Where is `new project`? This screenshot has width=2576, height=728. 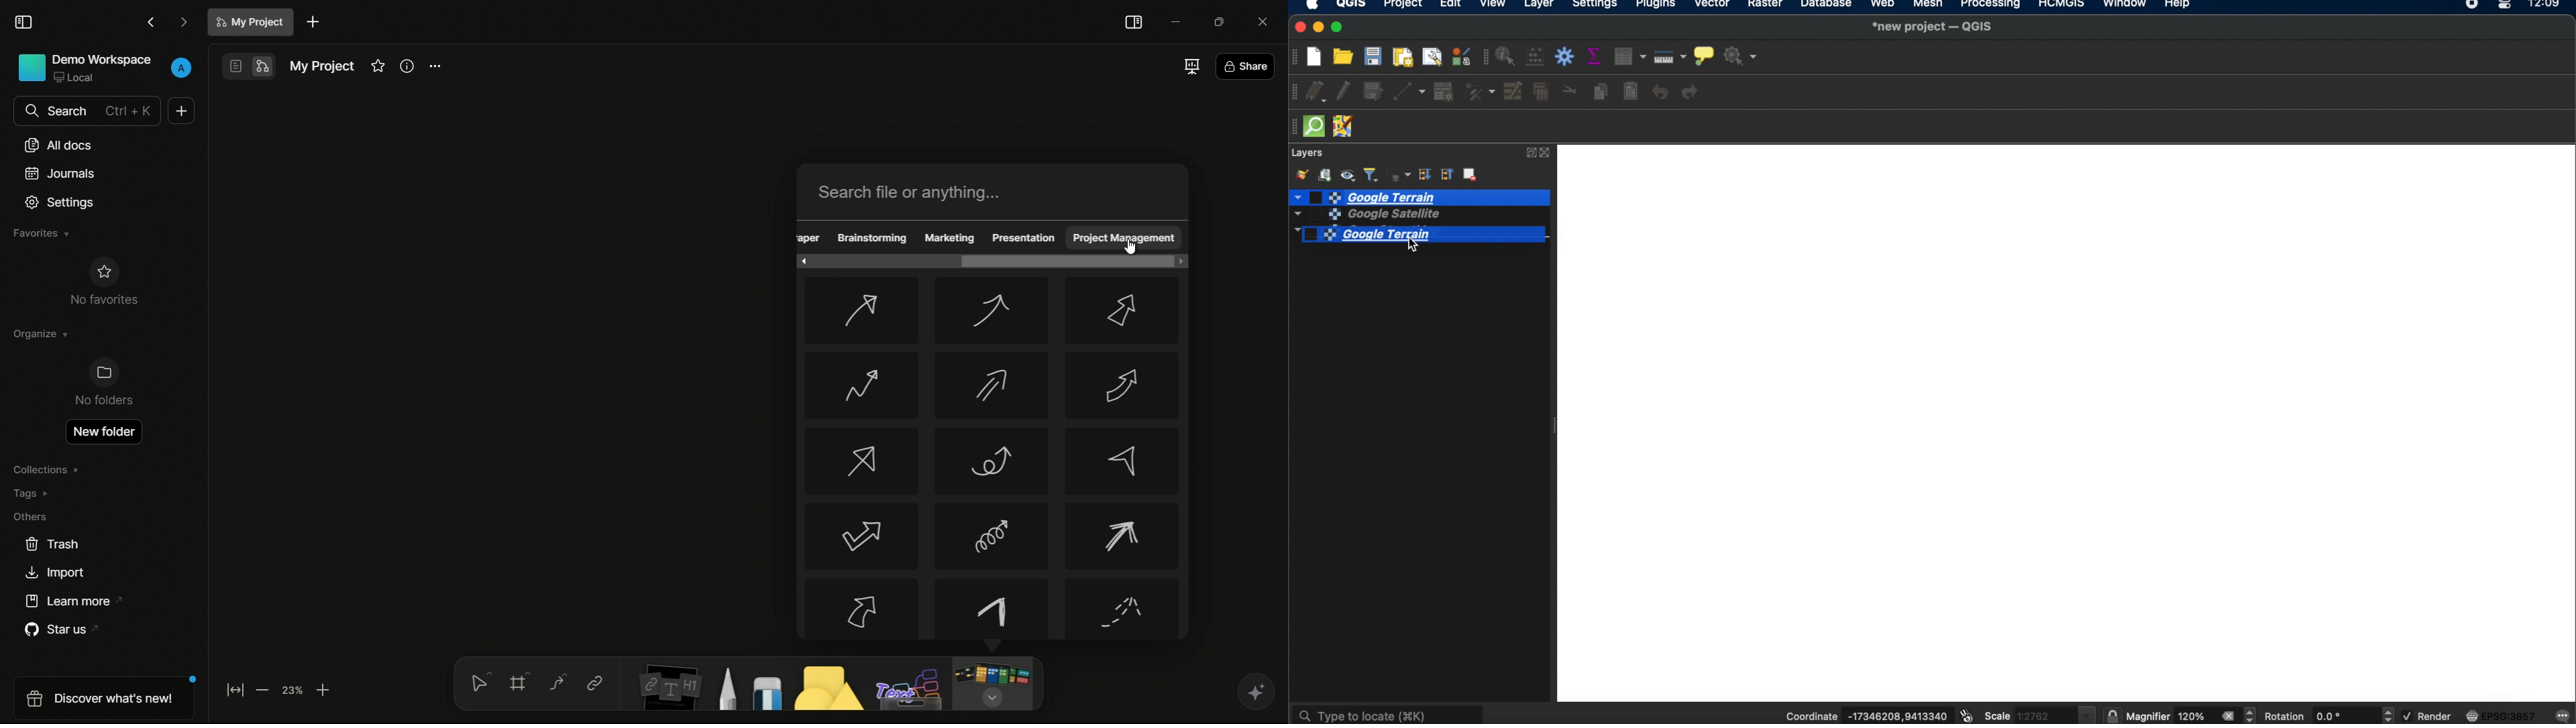
new project is located at coordinates (1318, 55).